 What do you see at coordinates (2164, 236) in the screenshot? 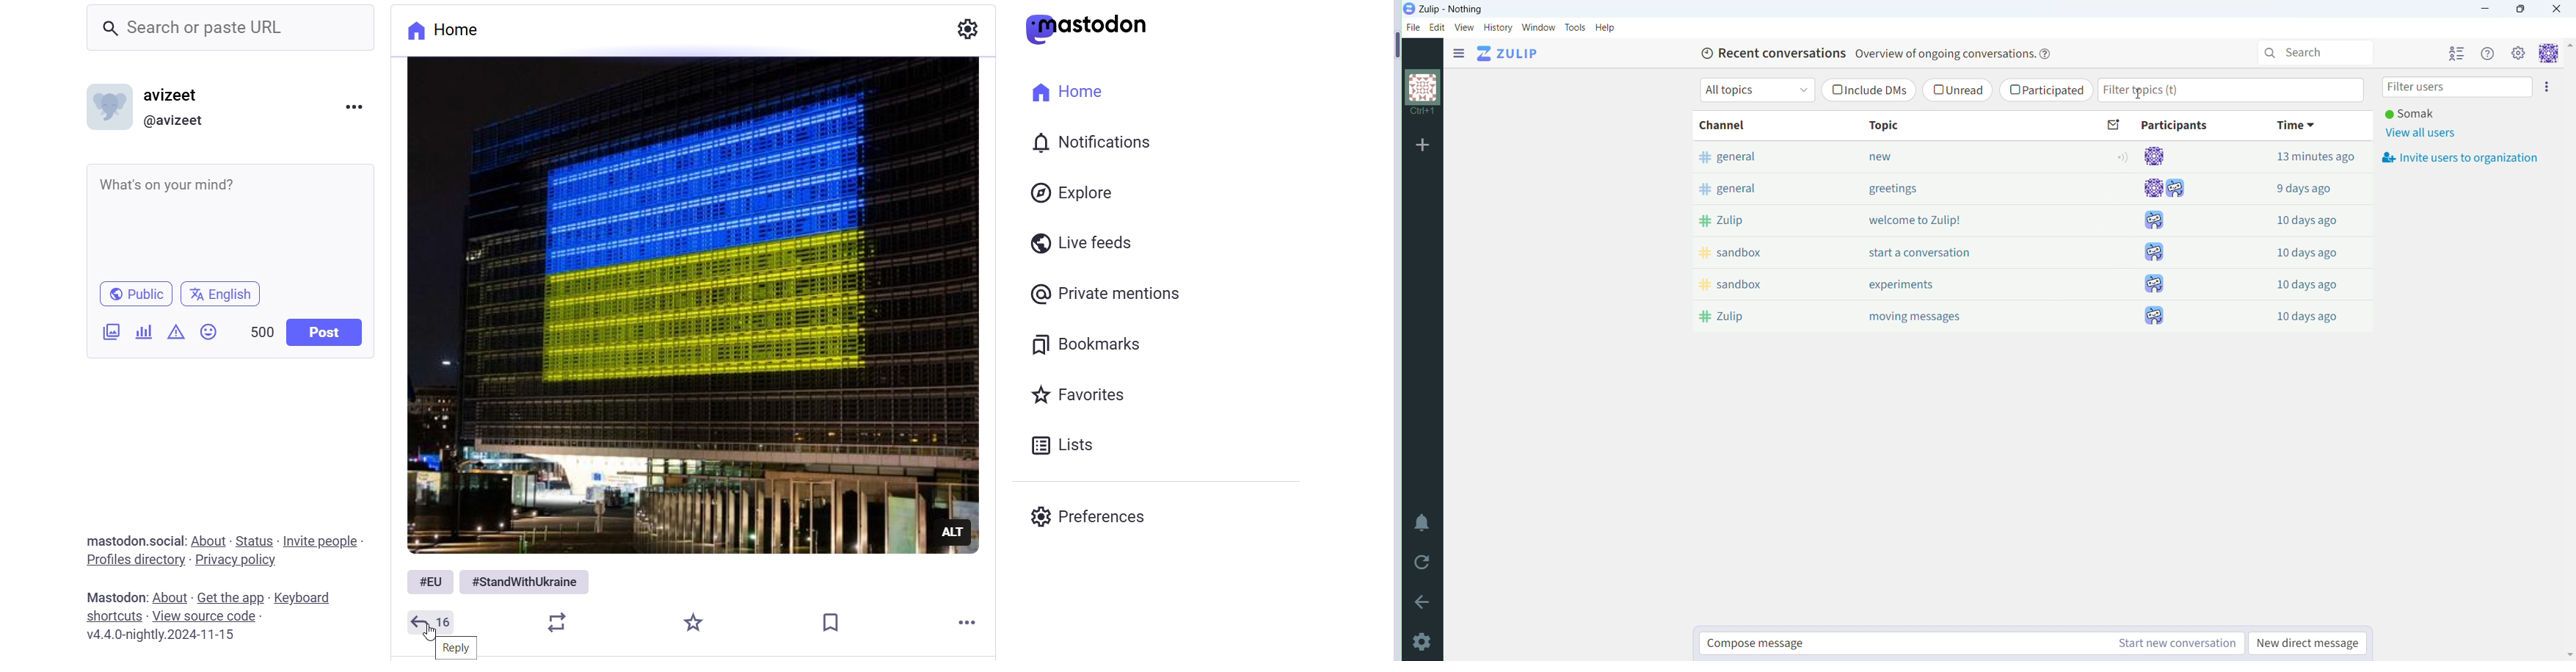
I see `participants` at bounding box center [2164, 236].